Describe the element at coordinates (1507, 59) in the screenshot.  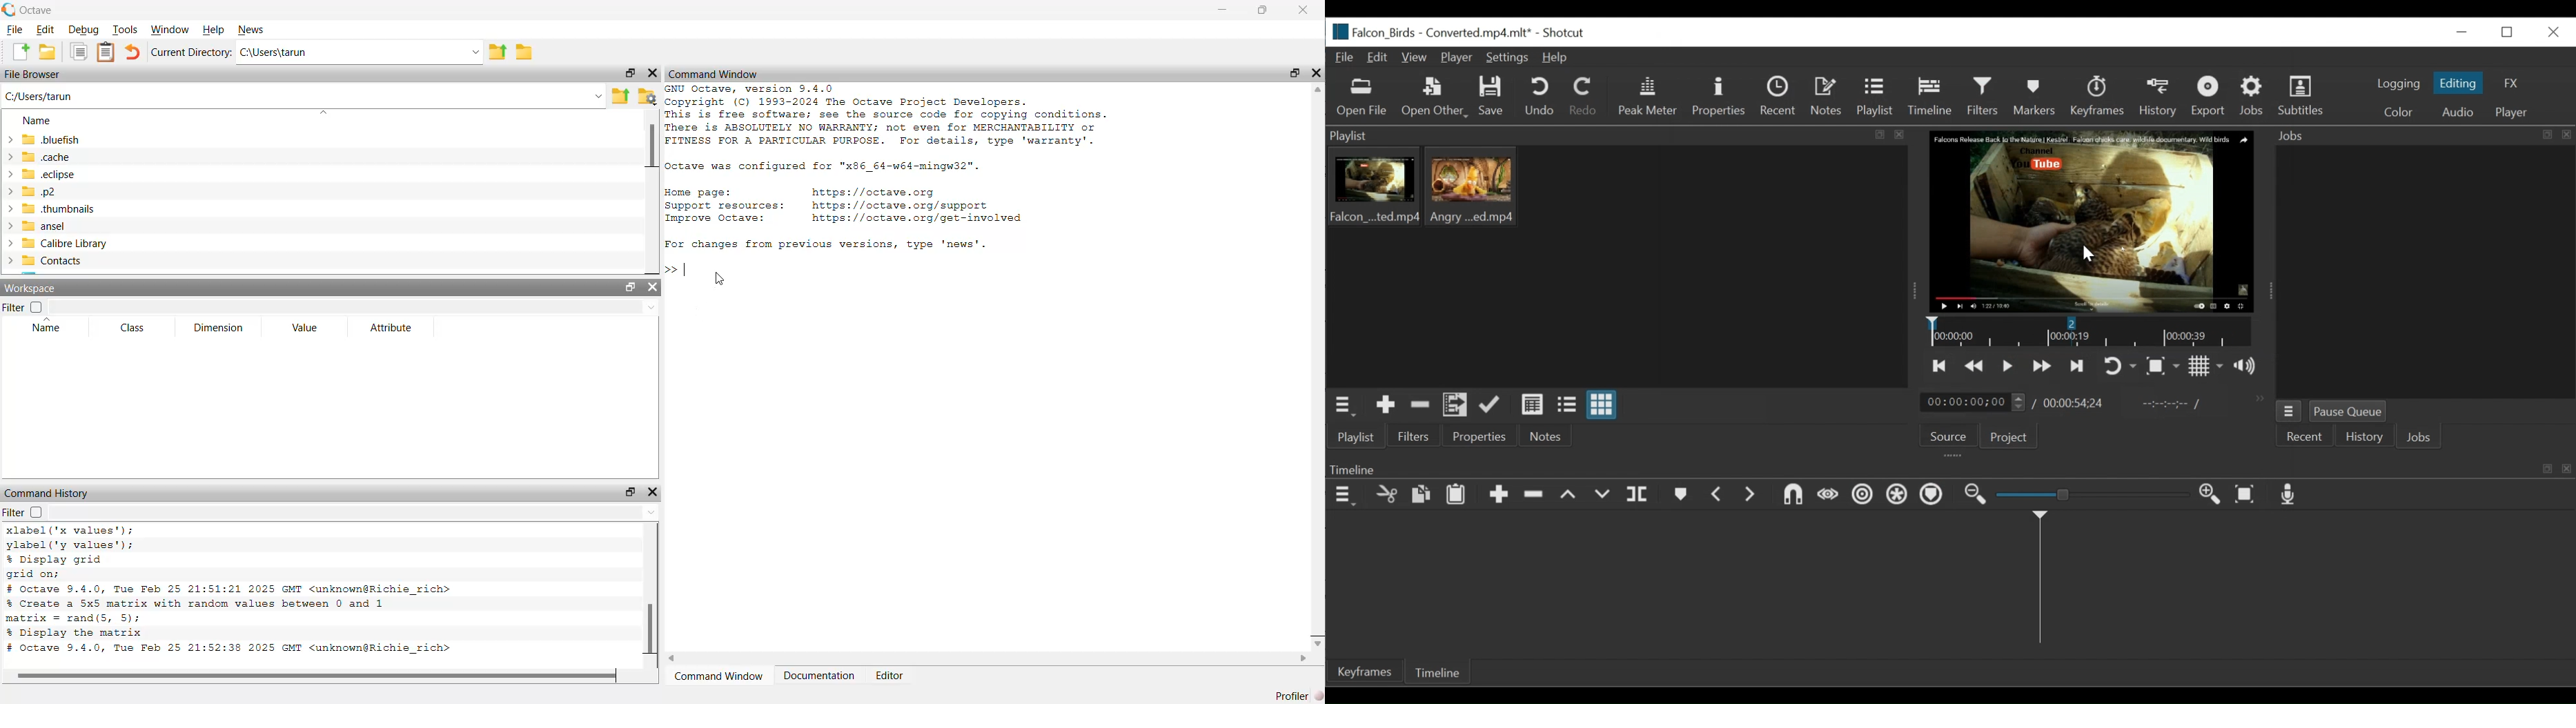
I see `Settings` at that location.